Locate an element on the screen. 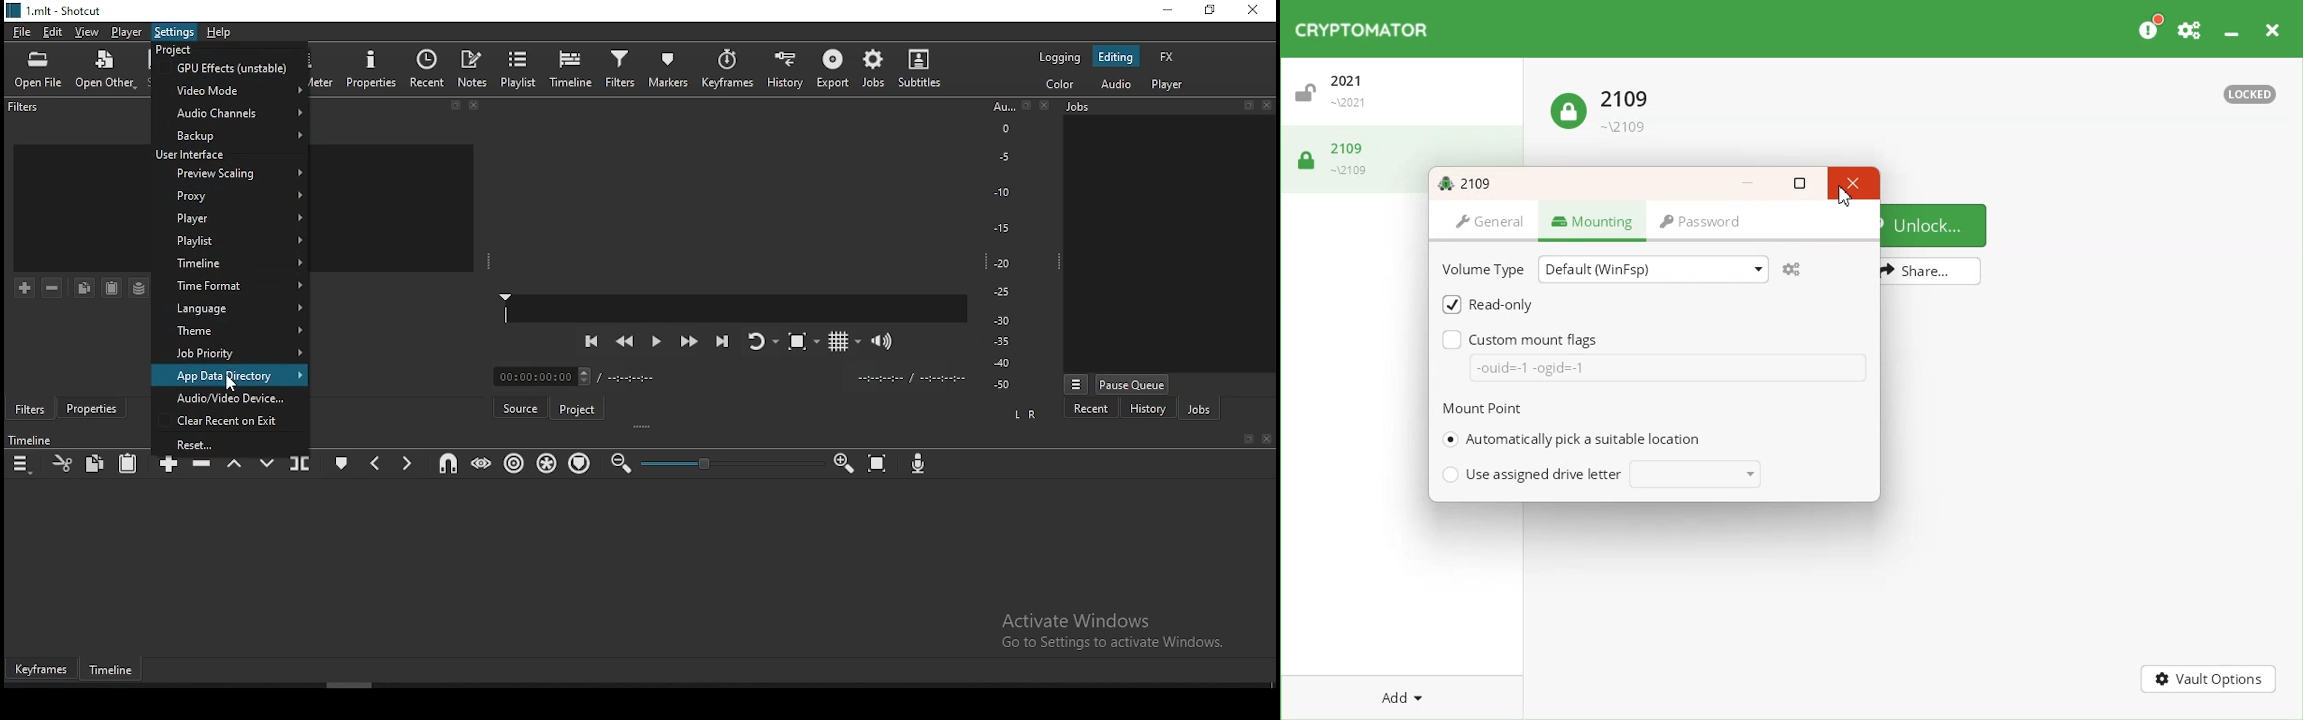 The image size is (2324, 728). Bookmark is located at coordinates (1248, 439).